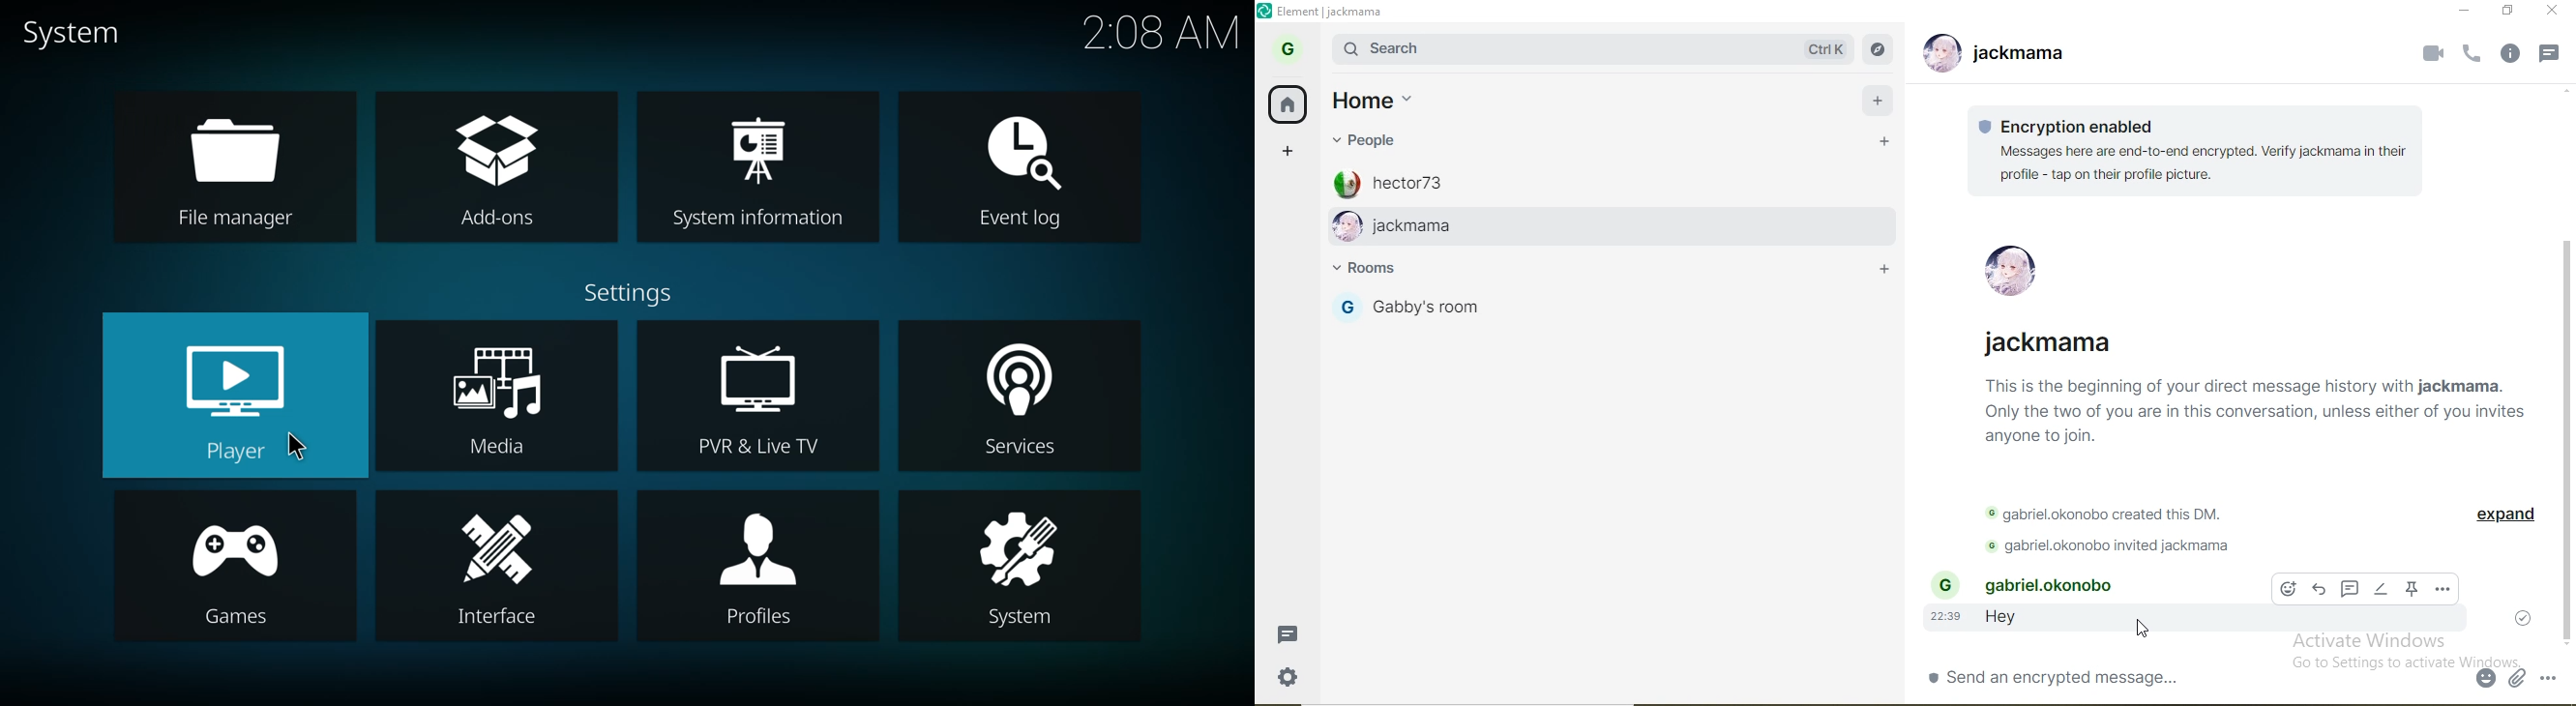 The width and height of the screenshot is (2576, 728). Describe the element at coordinates (1369, 139) in the screenshot. I see `people` at that location.